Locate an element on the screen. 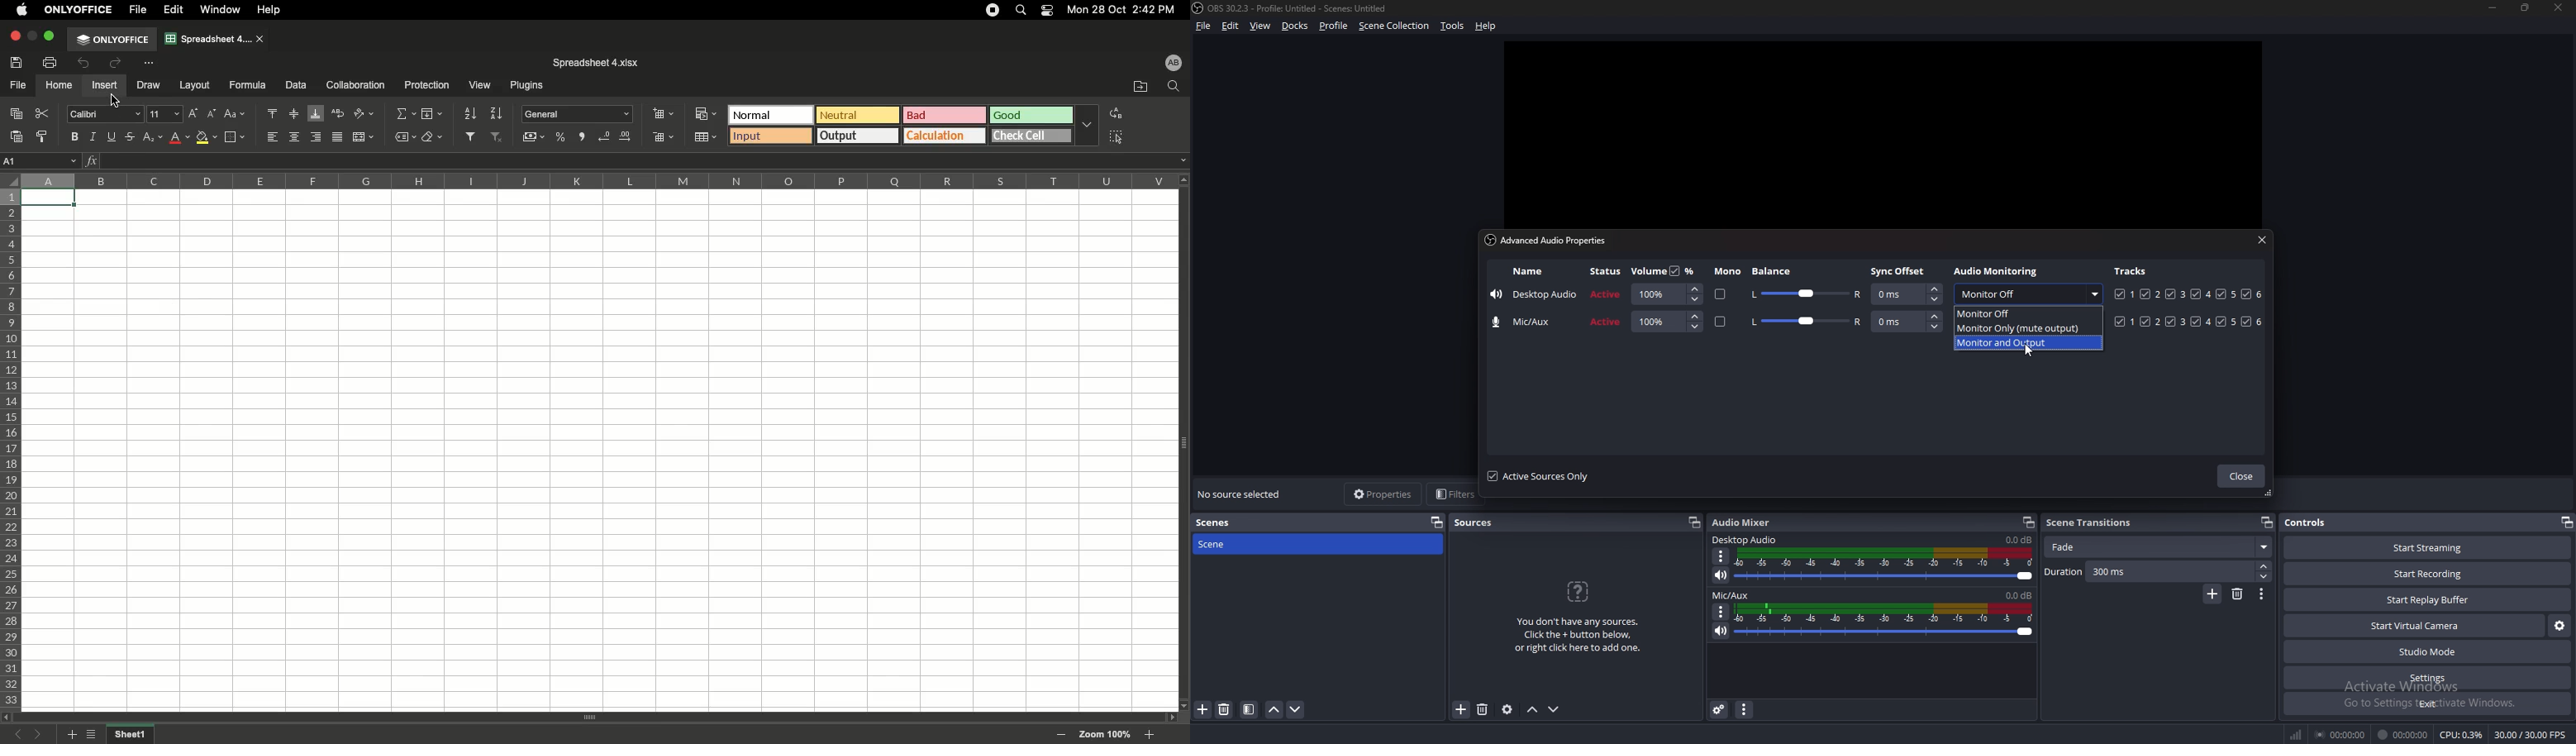  Insert is located at coordinates (103, 85).